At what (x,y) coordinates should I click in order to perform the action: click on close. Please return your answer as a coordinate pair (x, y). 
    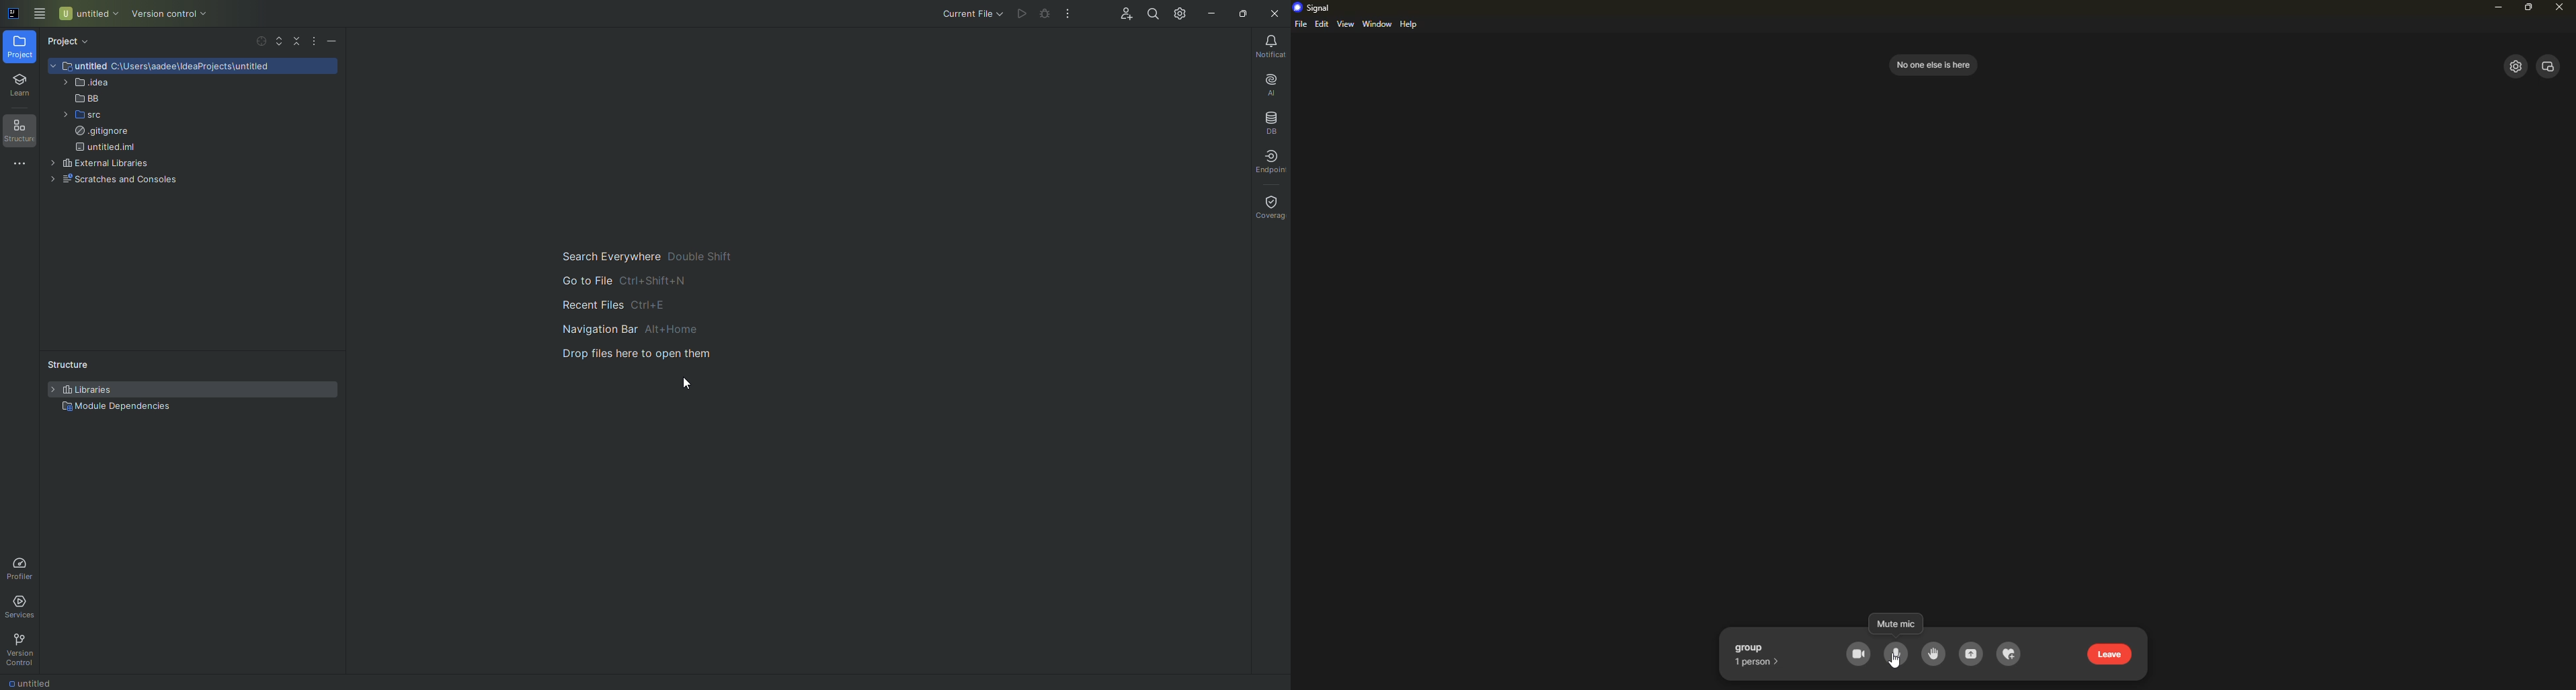
    Looking at the image, I should click on (2559, 7).